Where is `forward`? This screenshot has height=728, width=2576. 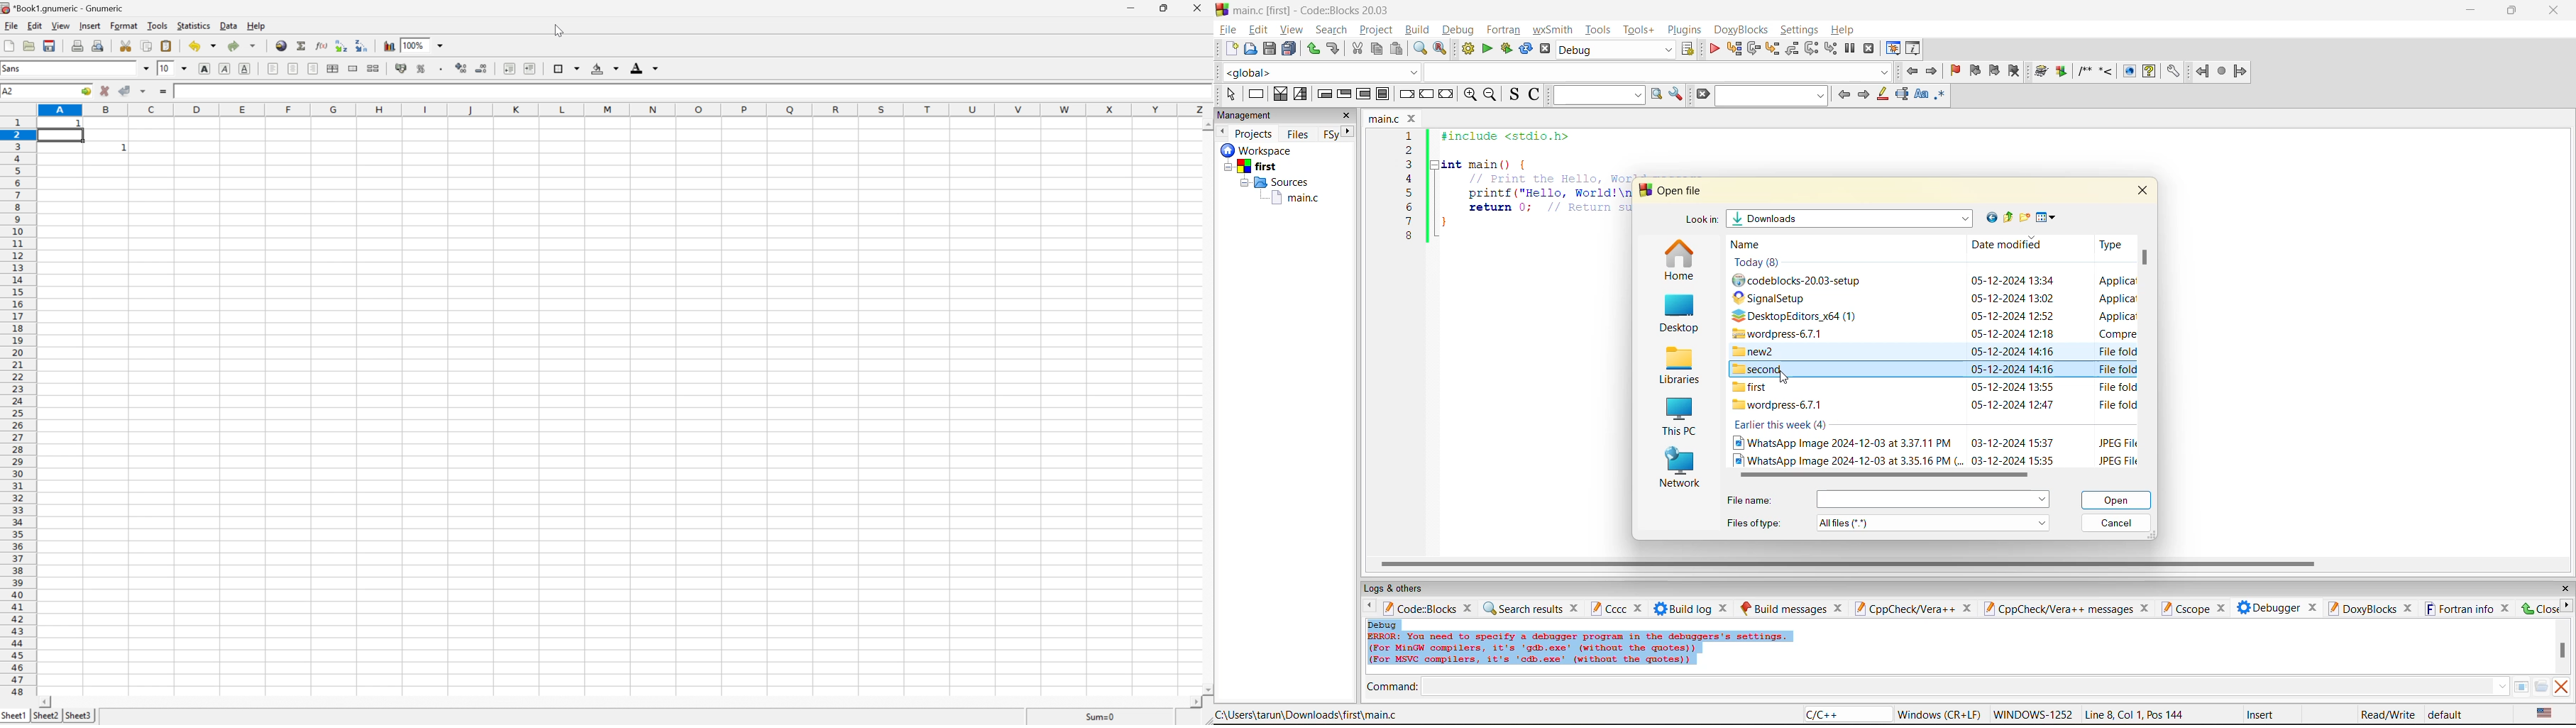 forward is located at coordinates (2240, 71).